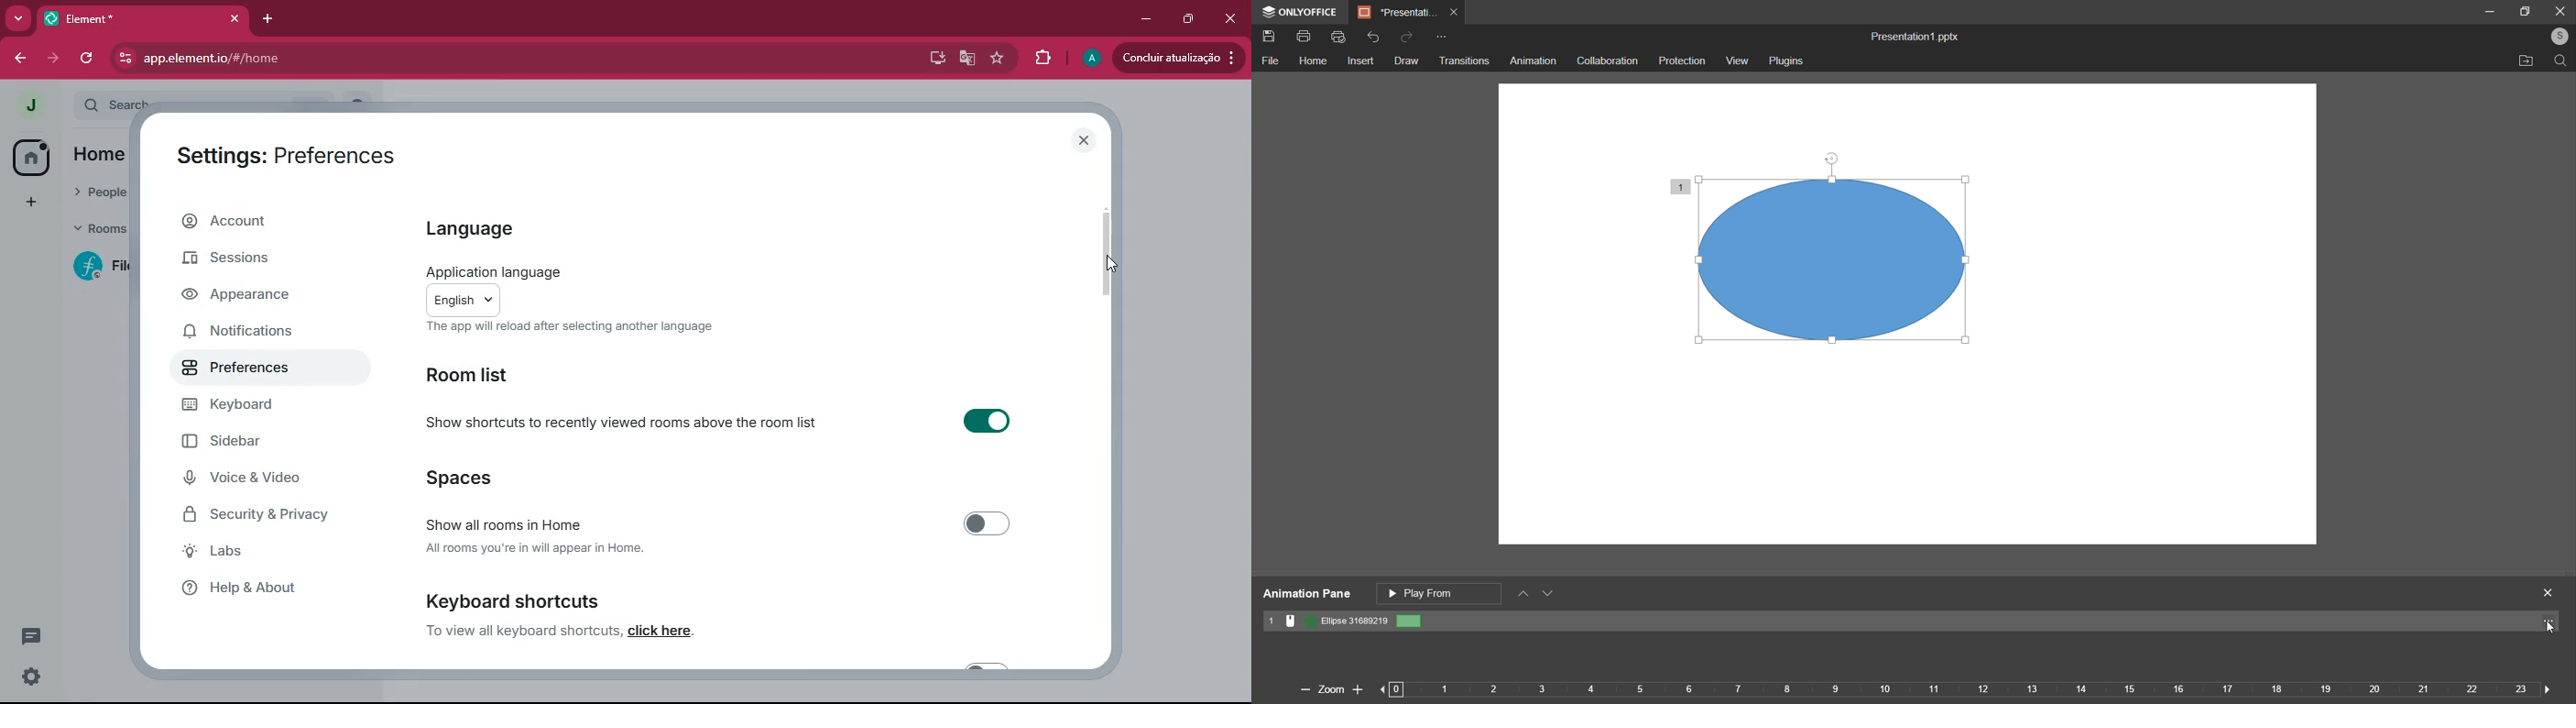 The width and height of the screenshot is (2576, 728). What do you see at coordinates (250, 333) in the screenshot?
I see `notifications` at bounding box center [250, 333].